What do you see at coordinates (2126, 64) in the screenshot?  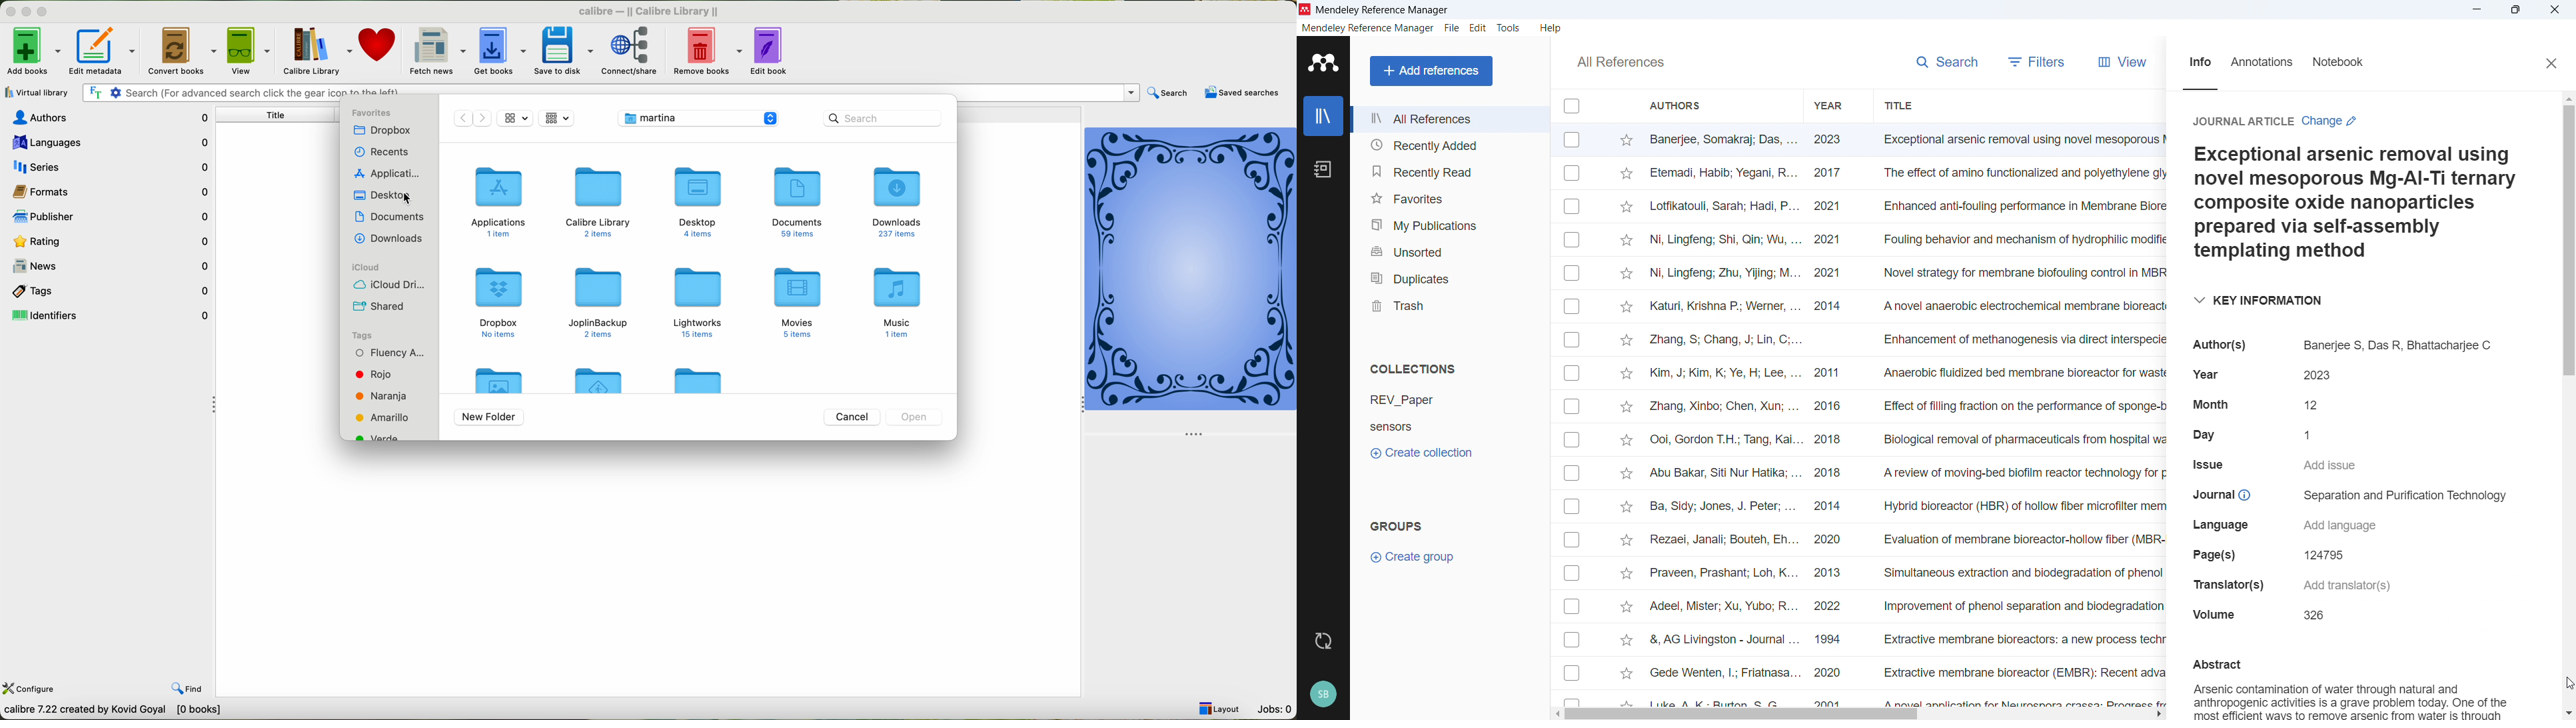 I see `View ` at bounding box center [2126, 64].